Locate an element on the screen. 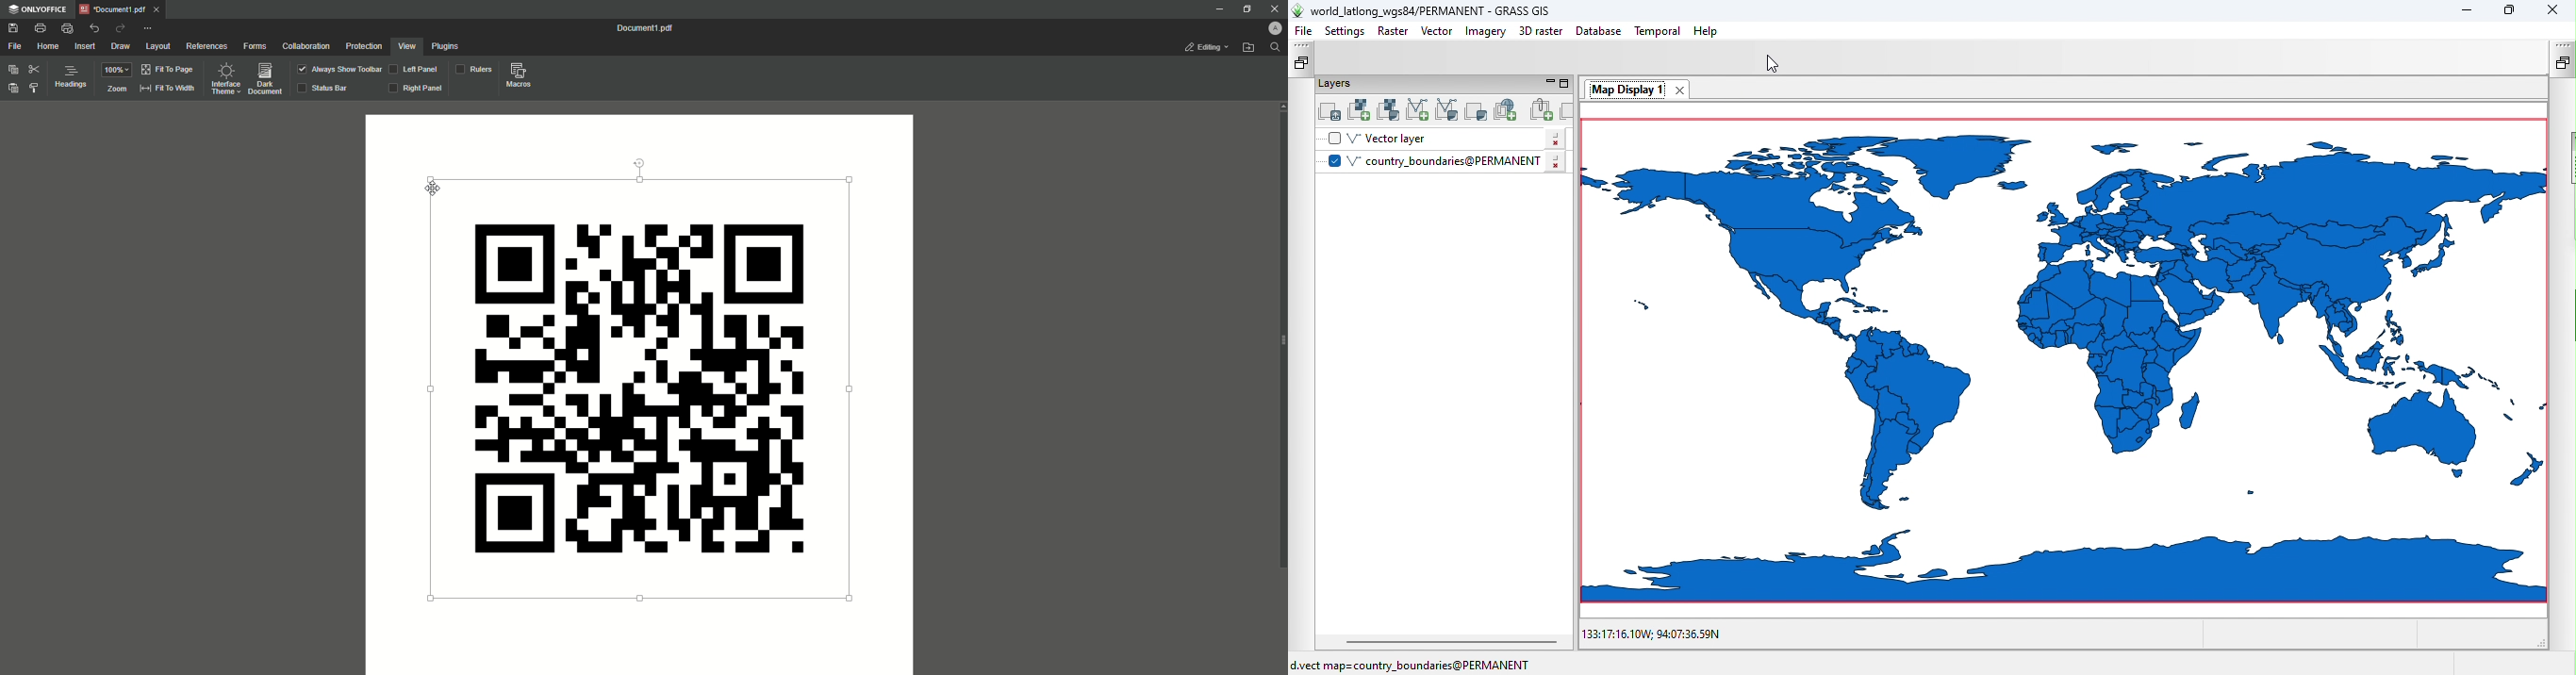 The image size is (2576, 700). Fit to witdh is located at coordinates (168, 89).